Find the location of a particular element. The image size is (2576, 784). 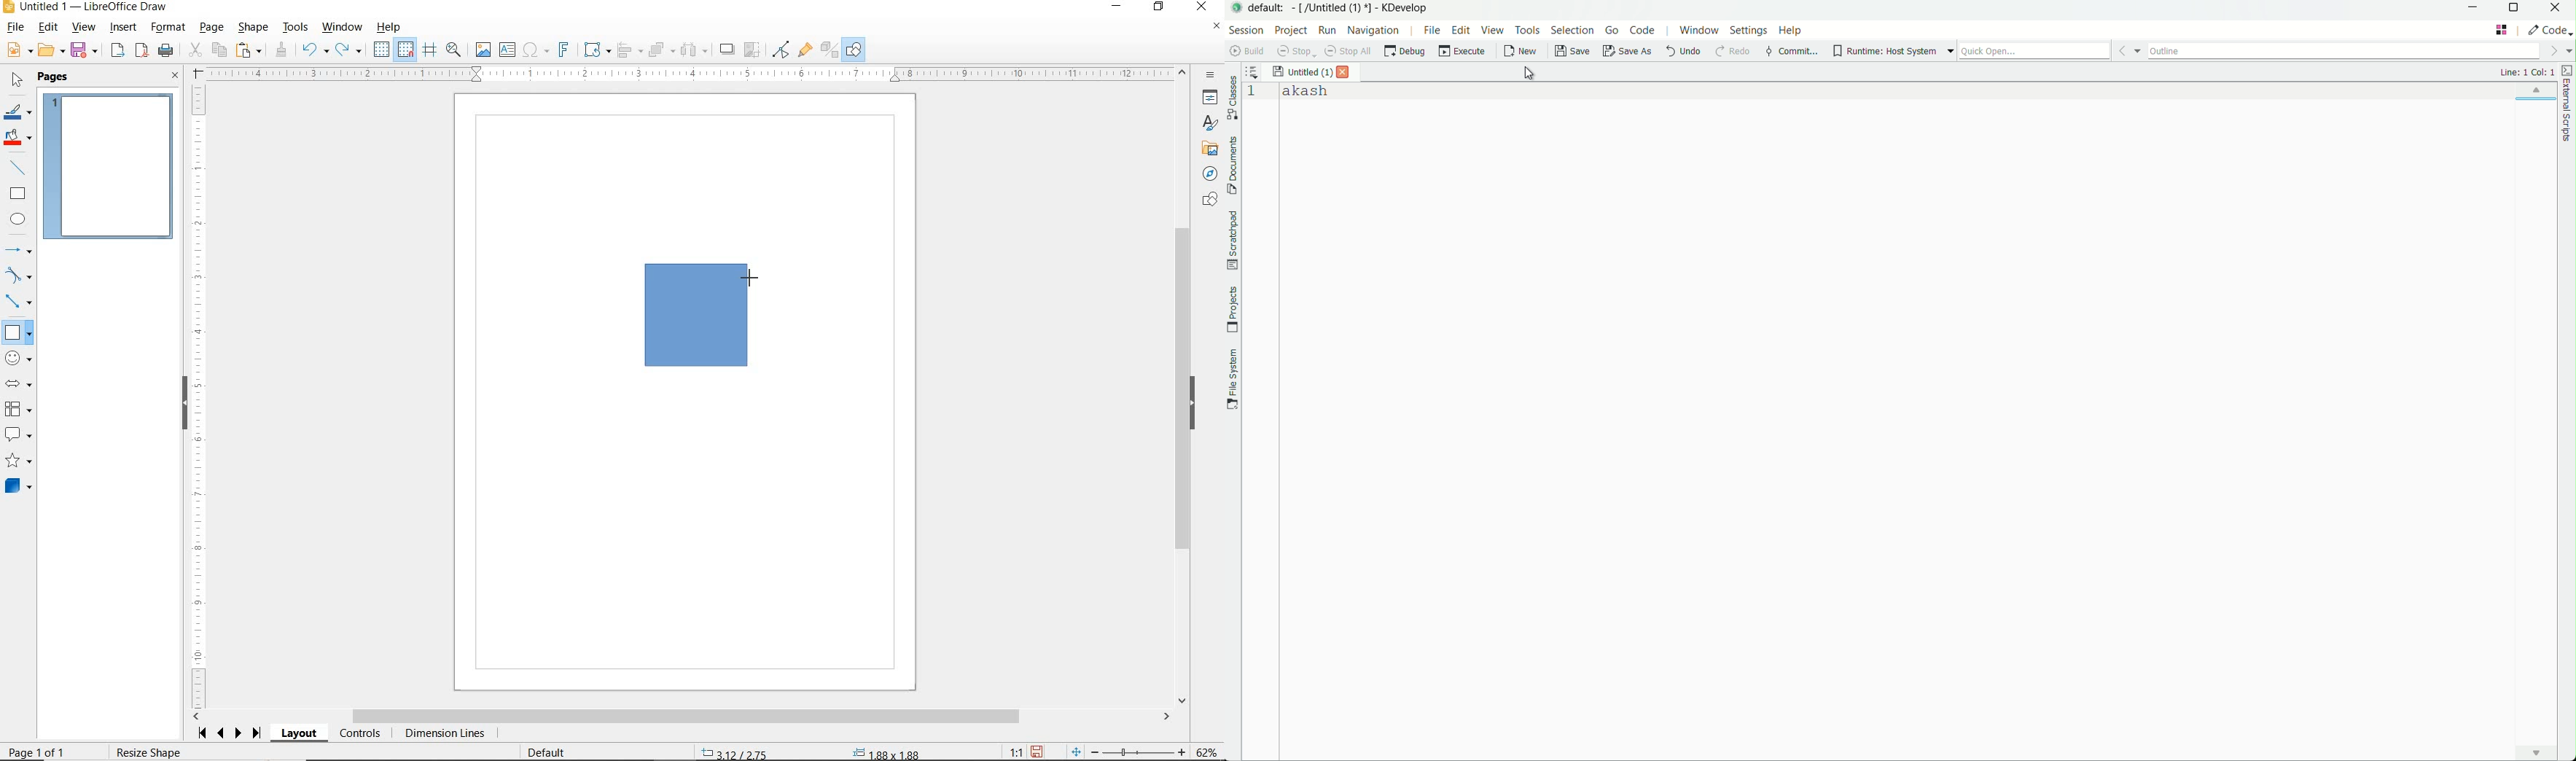

CLONE FORMATTING is located at coordinates (281, 50).